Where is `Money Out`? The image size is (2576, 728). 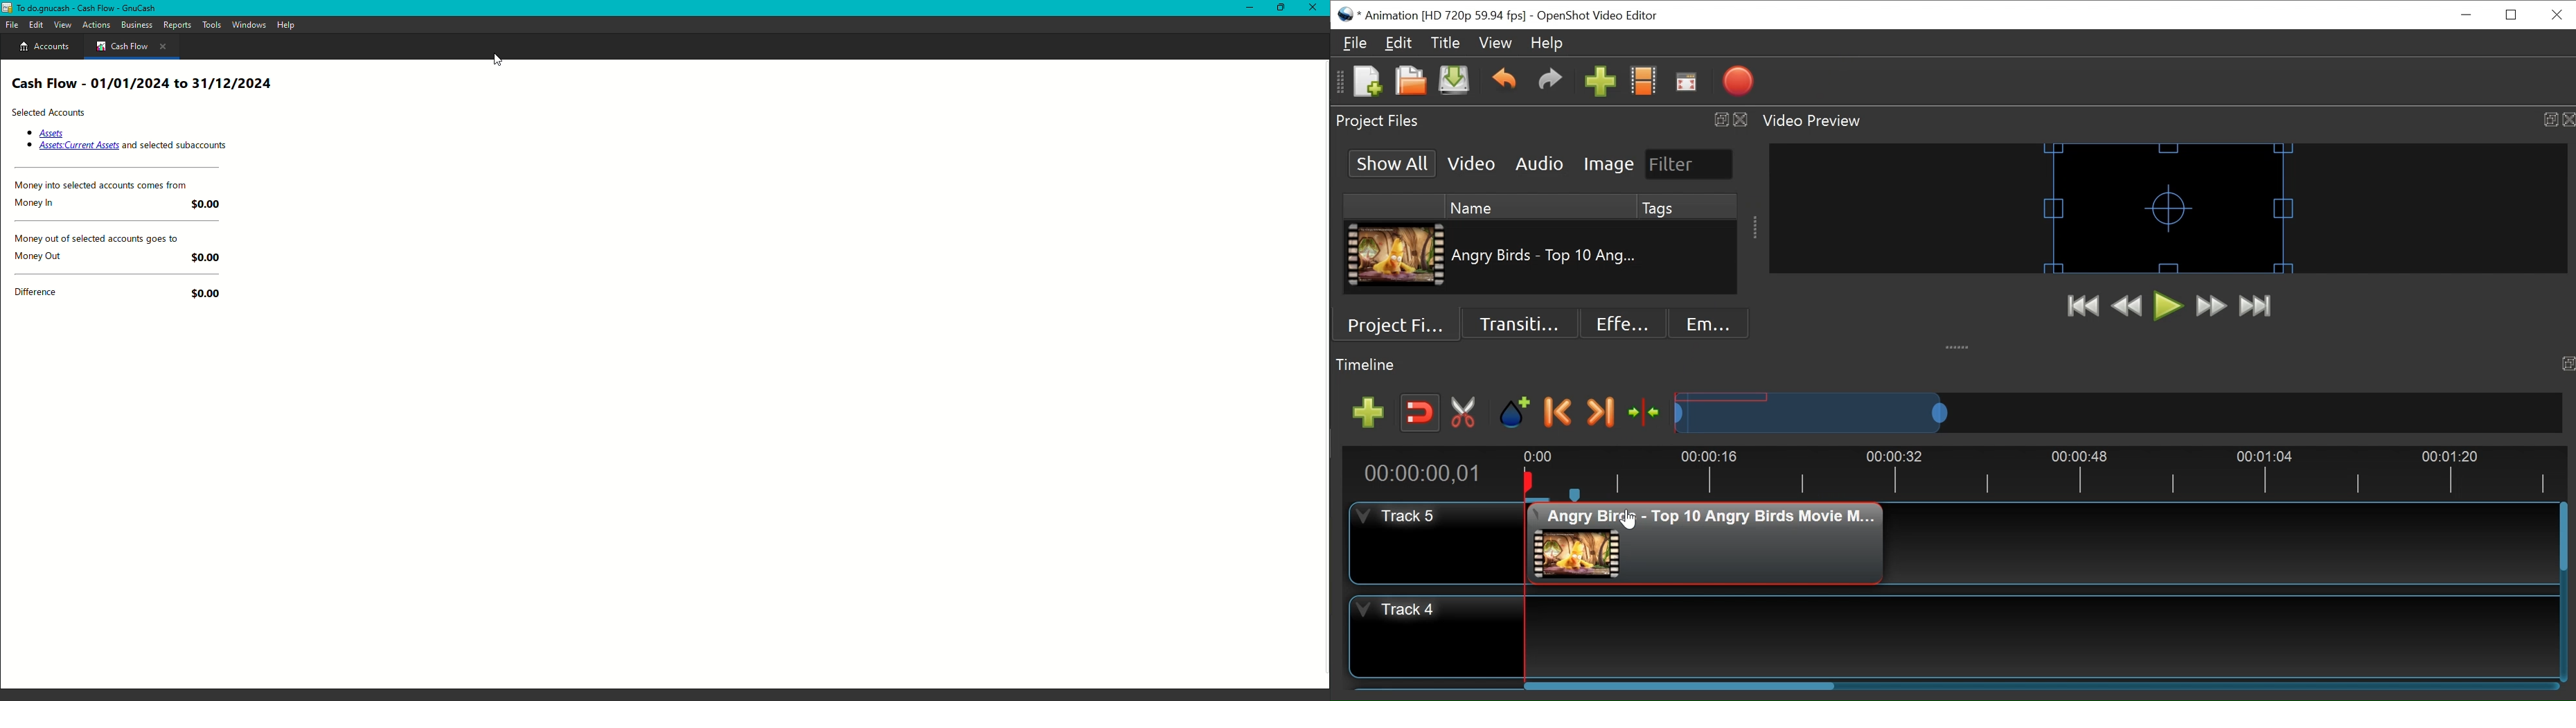 Money Out is located at coordinates (37, 256).